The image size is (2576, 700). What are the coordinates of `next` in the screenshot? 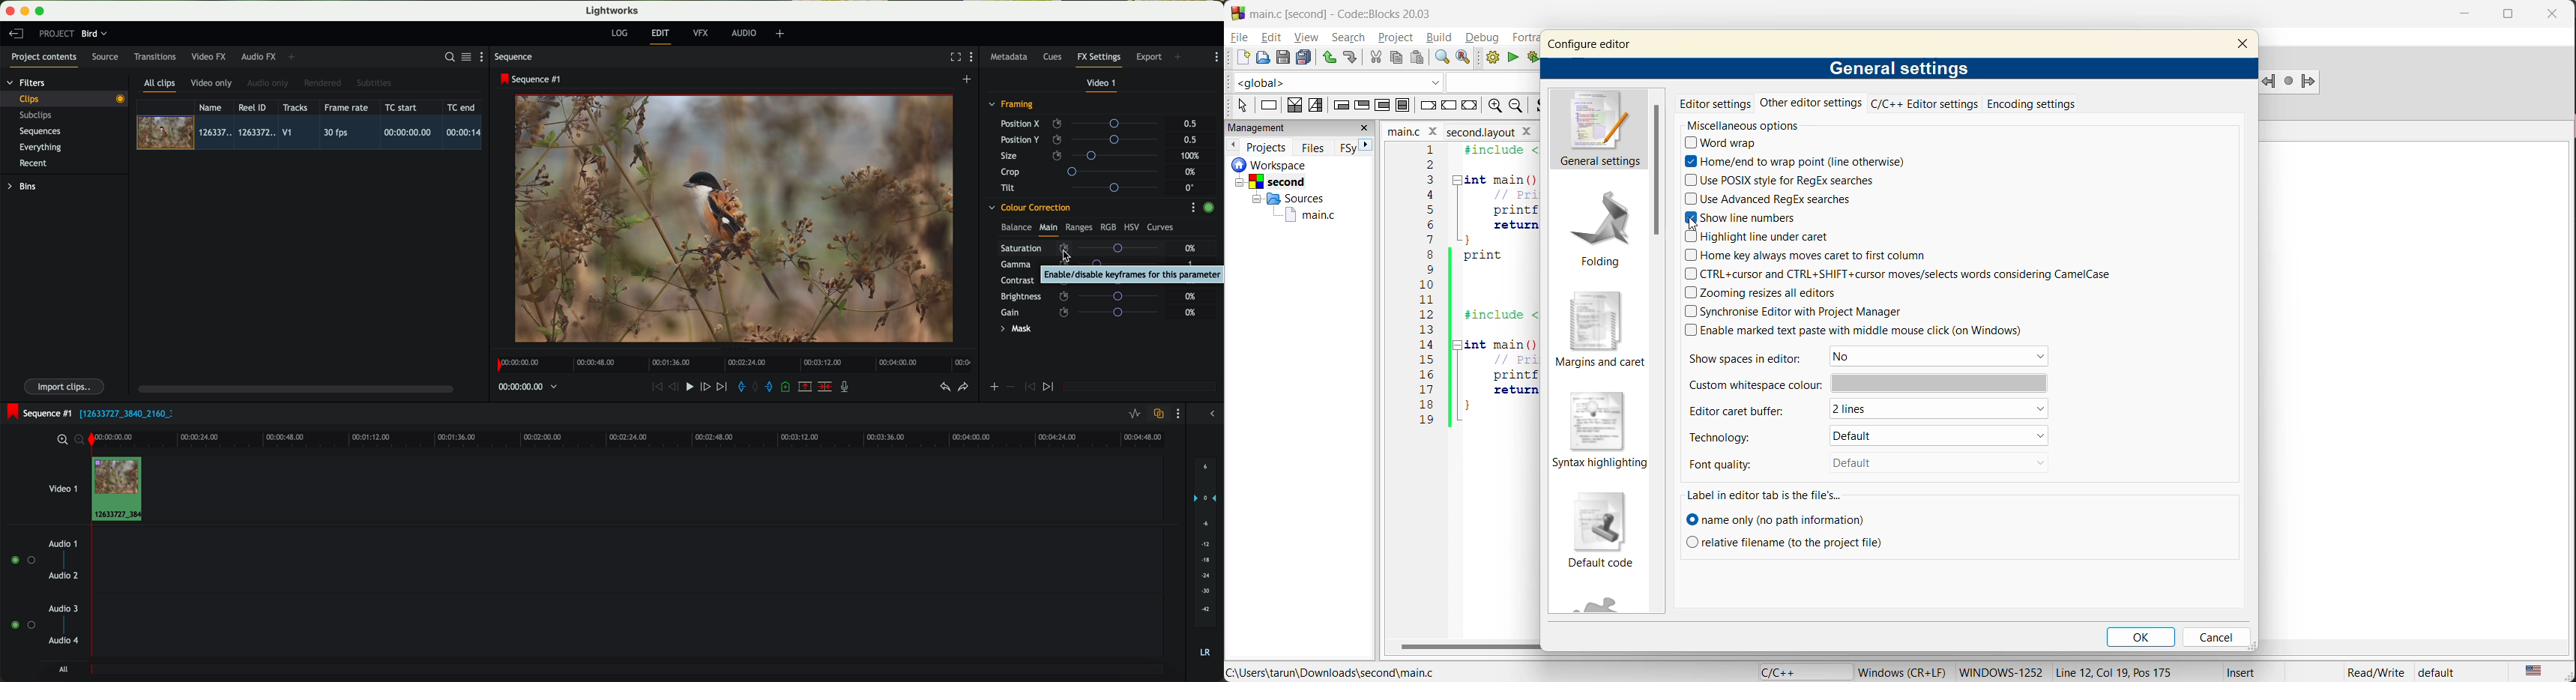 It's located at (1366, 145).